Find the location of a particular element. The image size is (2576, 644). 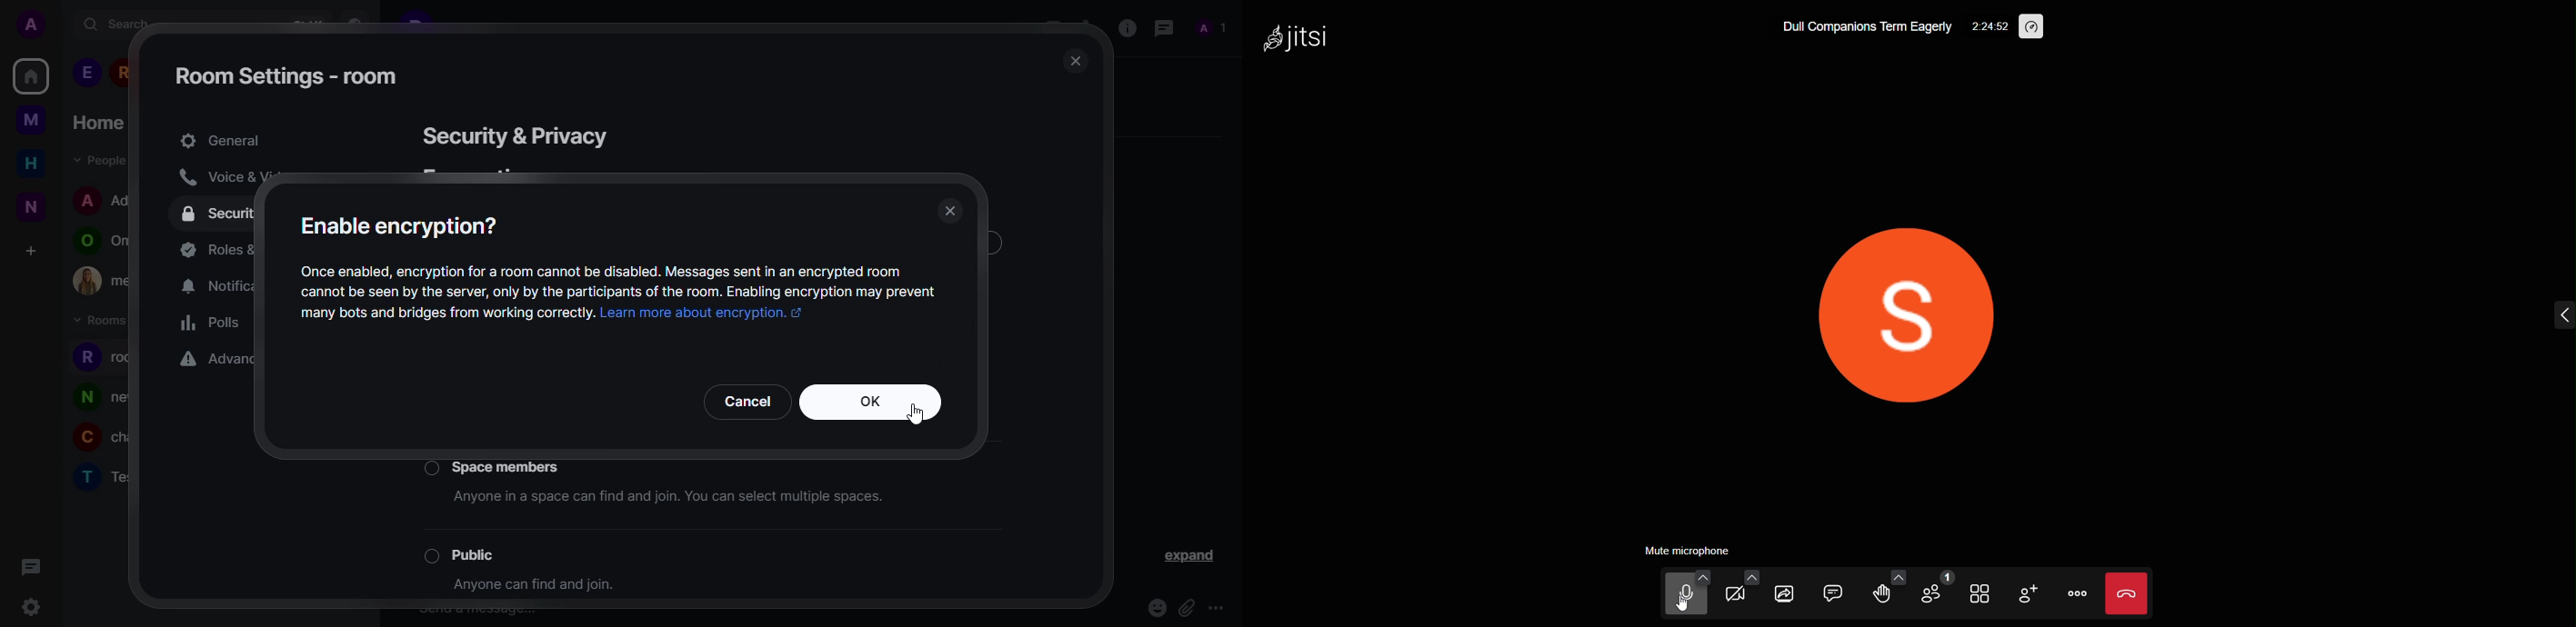

account is located at coordinates (35, 25).